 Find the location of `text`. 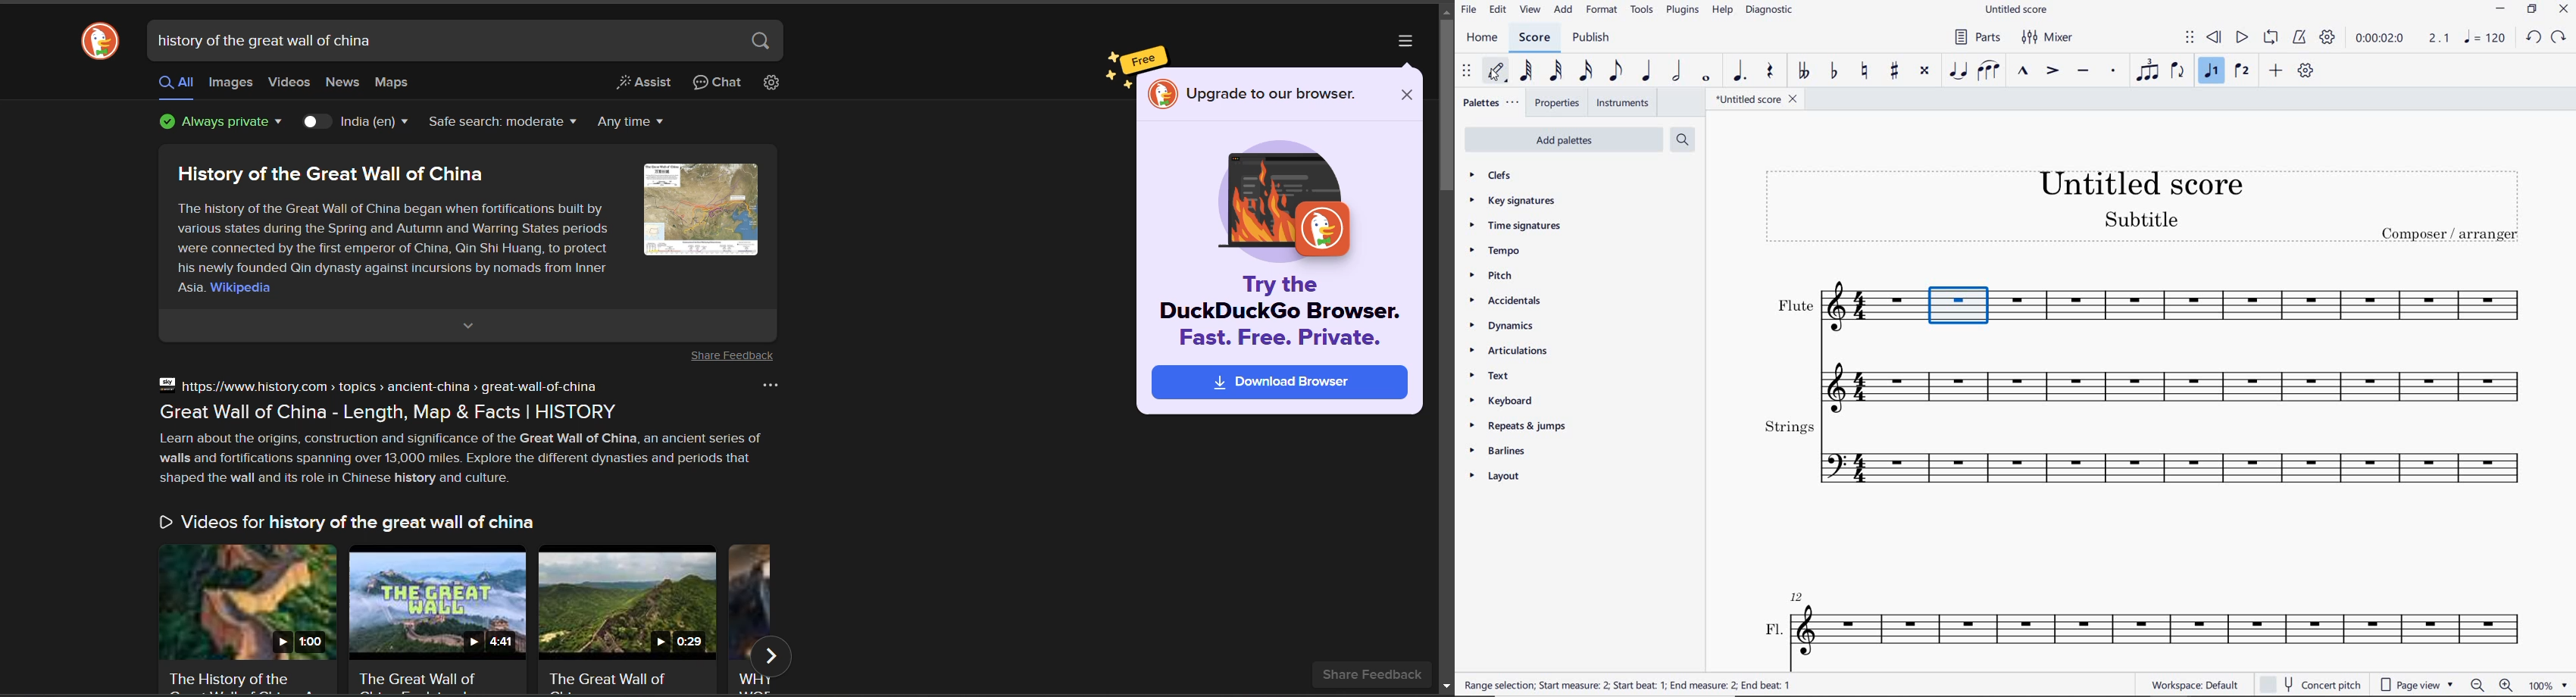

text is located at coordinates (1489, 379).